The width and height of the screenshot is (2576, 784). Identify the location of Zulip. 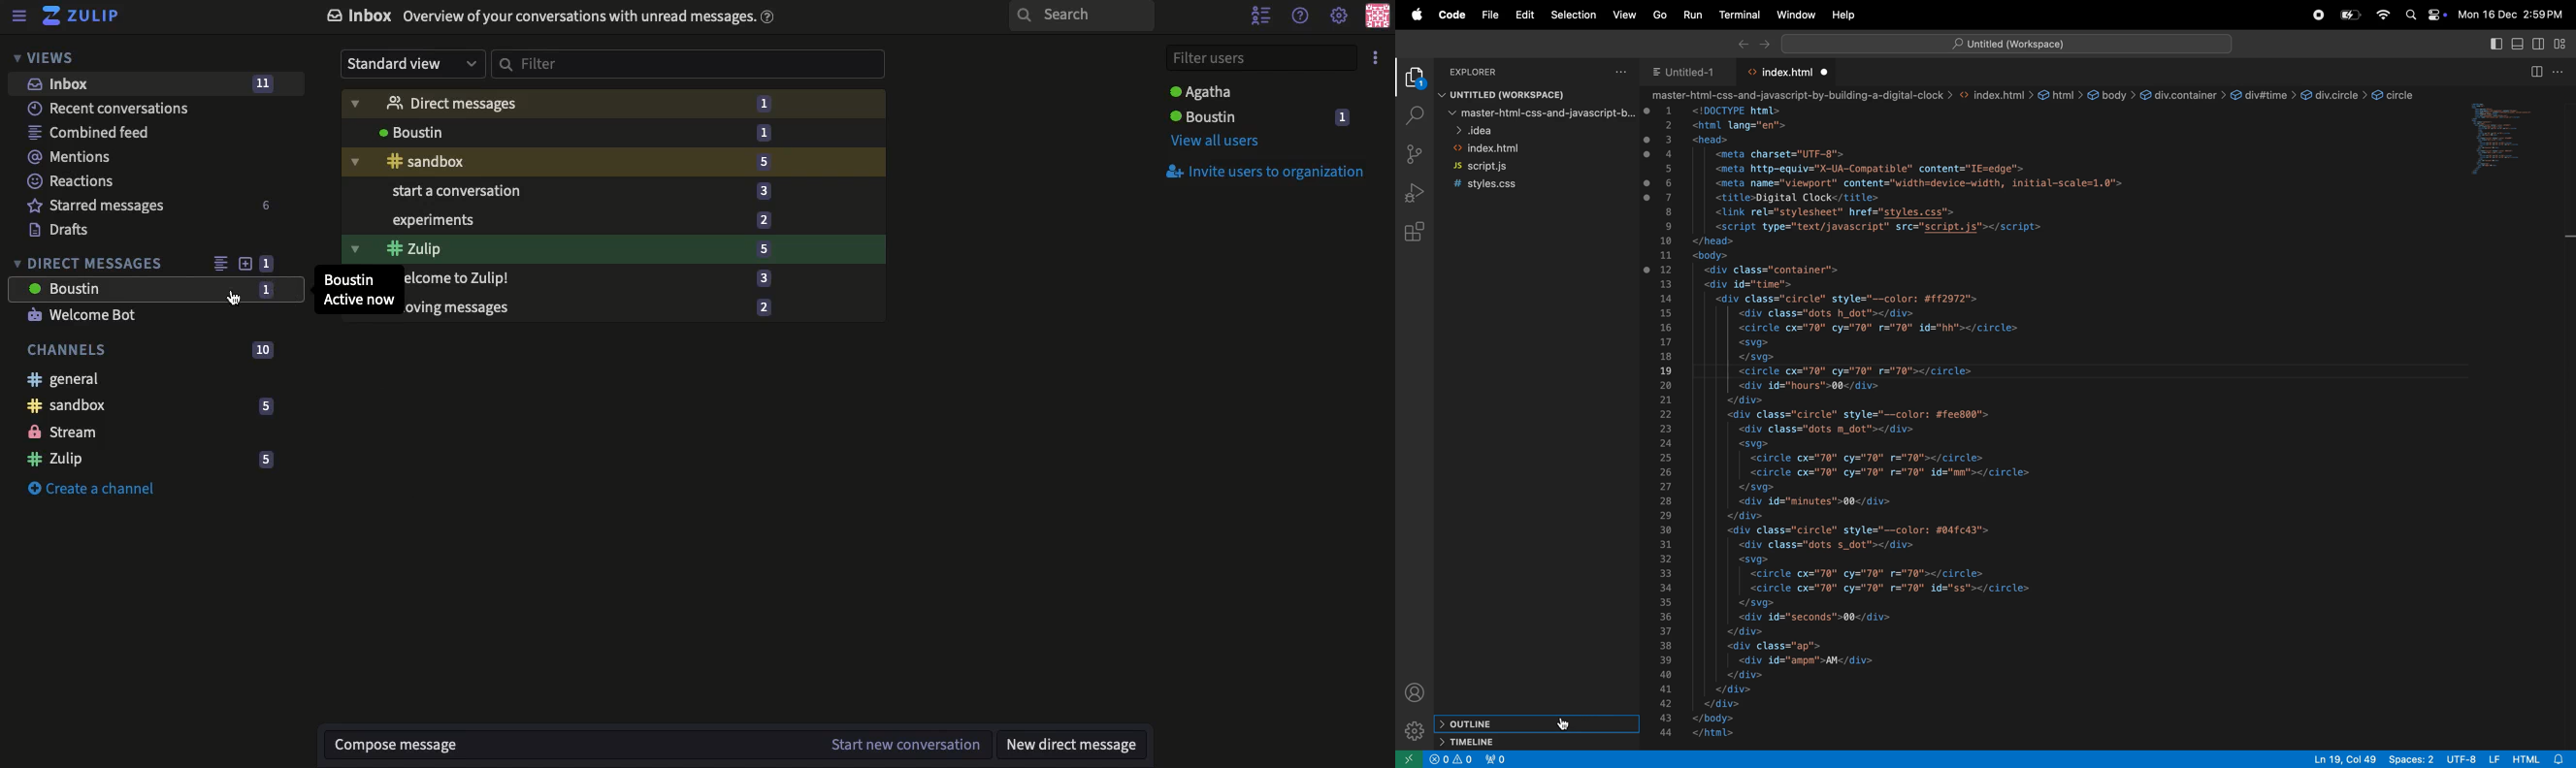
(617, 247).